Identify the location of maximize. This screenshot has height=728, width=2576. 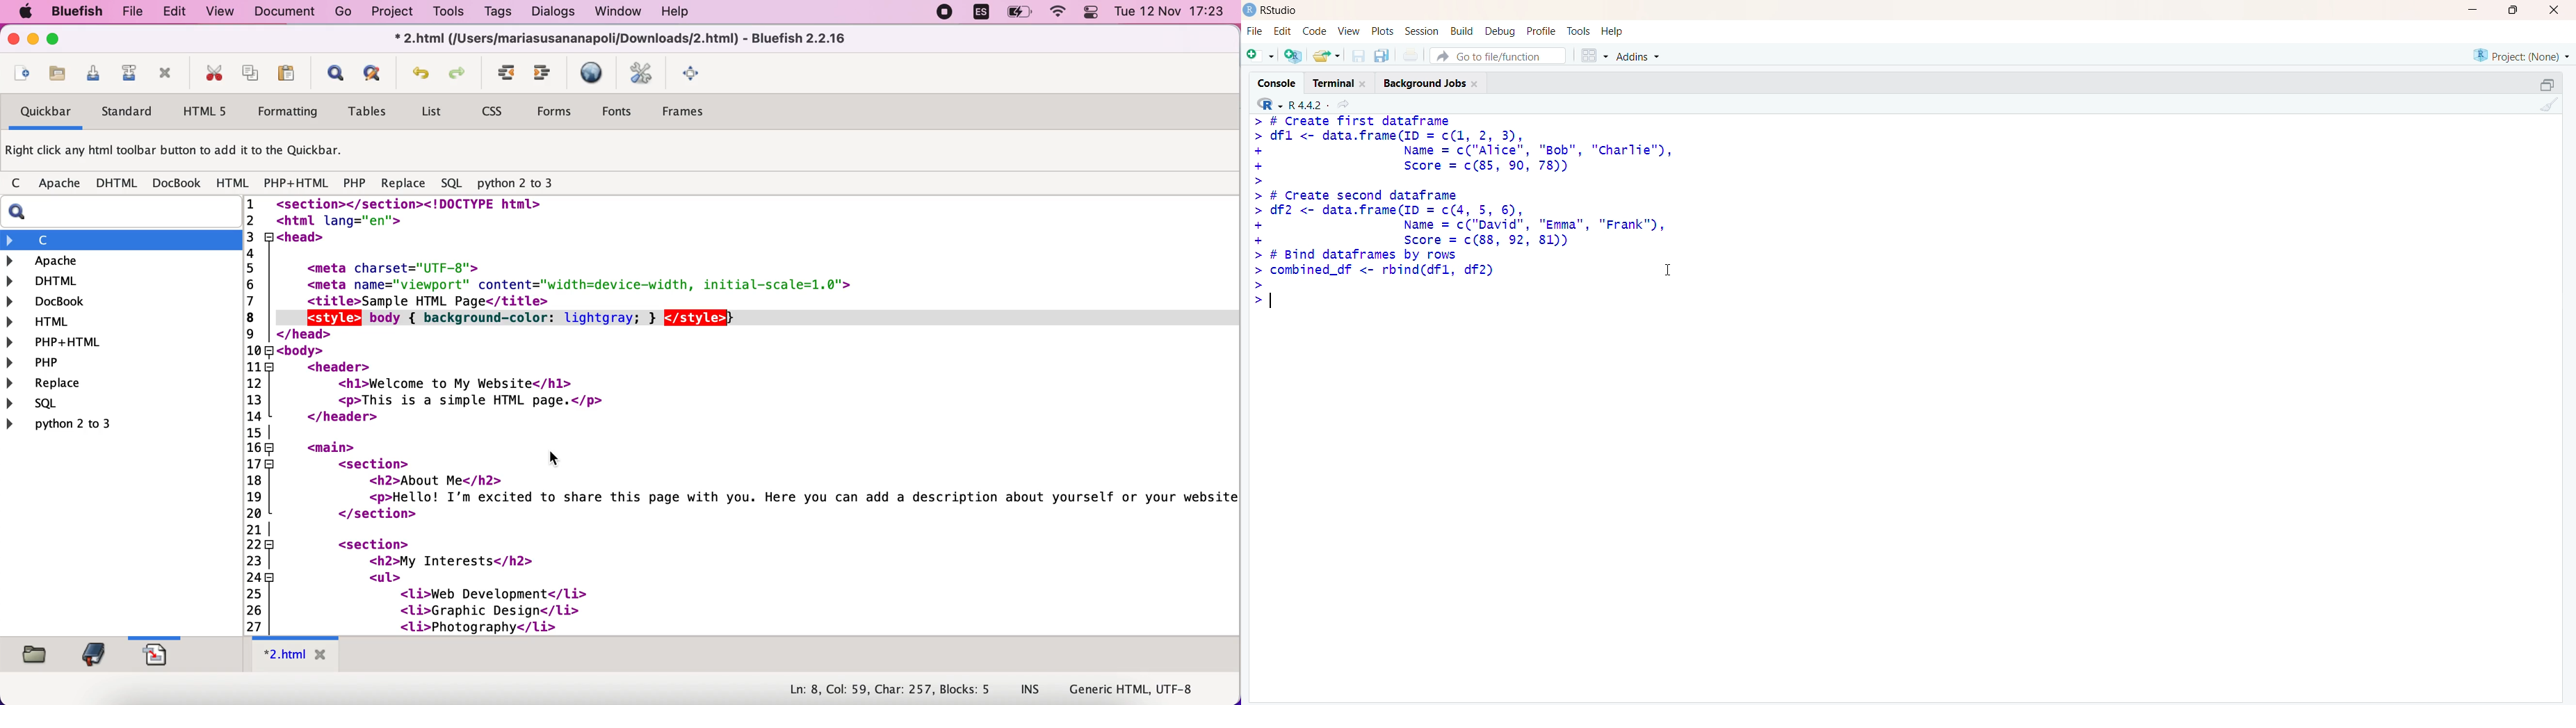
(2513, 10).